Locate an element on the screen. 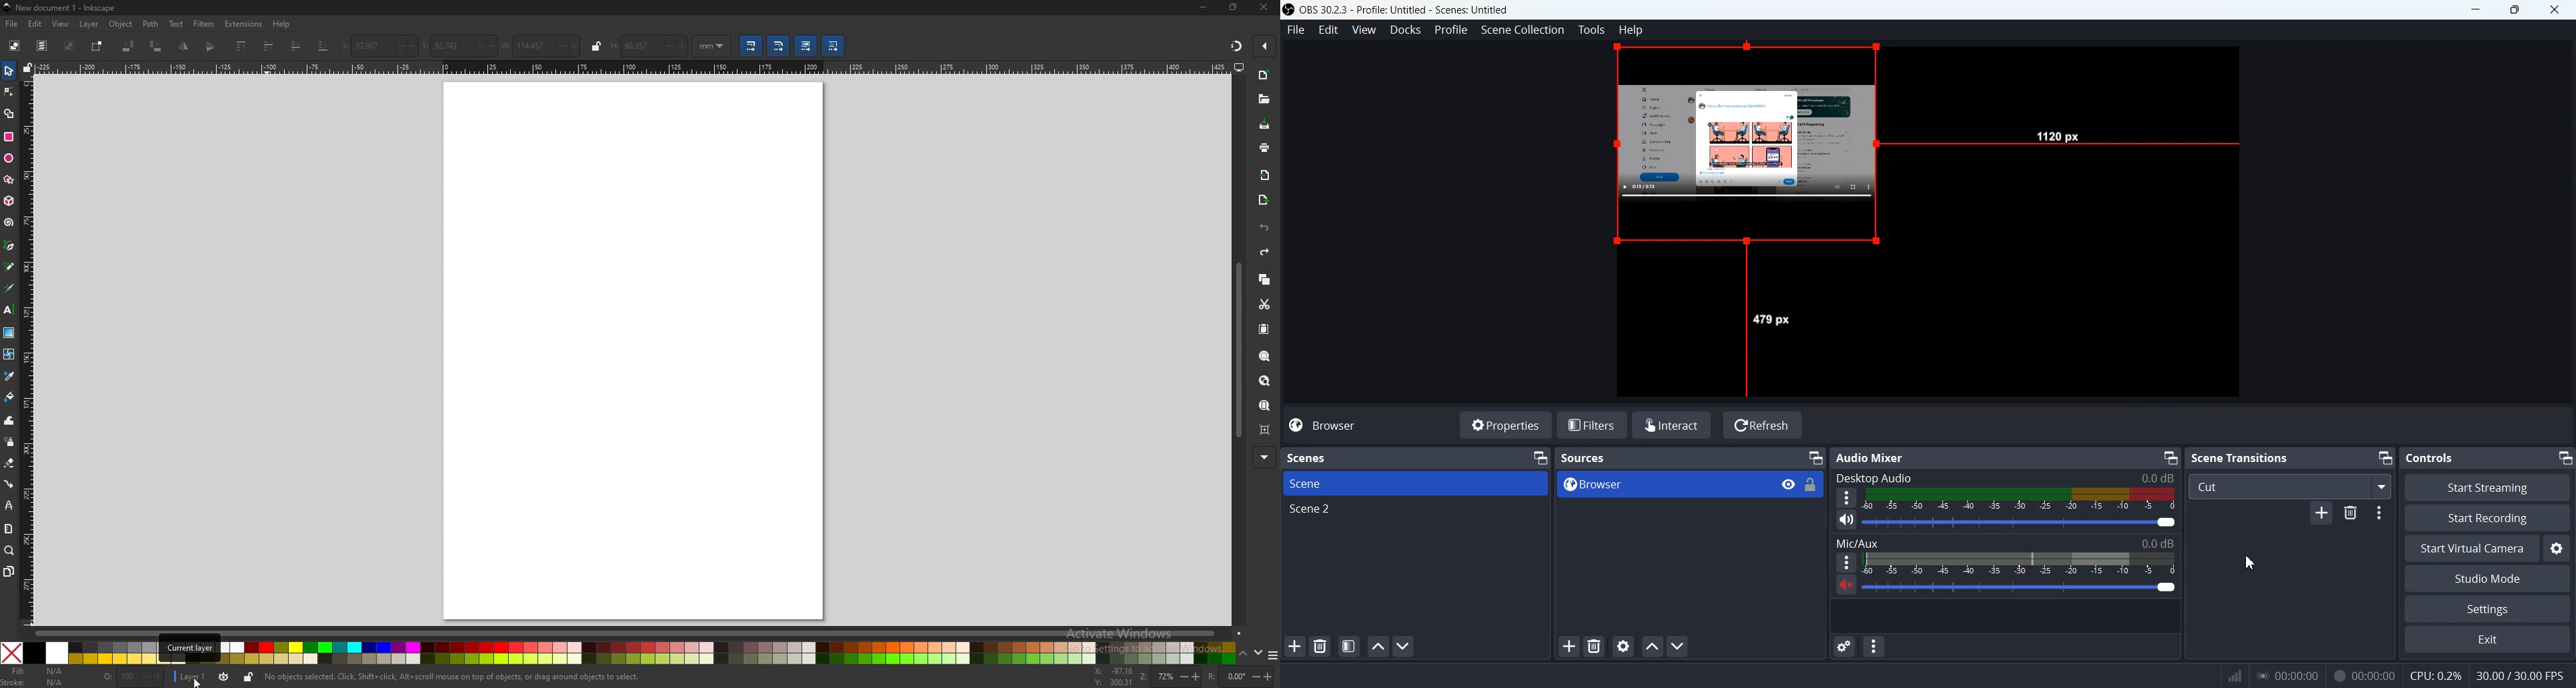 The image size is (2576, 700). select all objects is located at coordinates (15, 45).